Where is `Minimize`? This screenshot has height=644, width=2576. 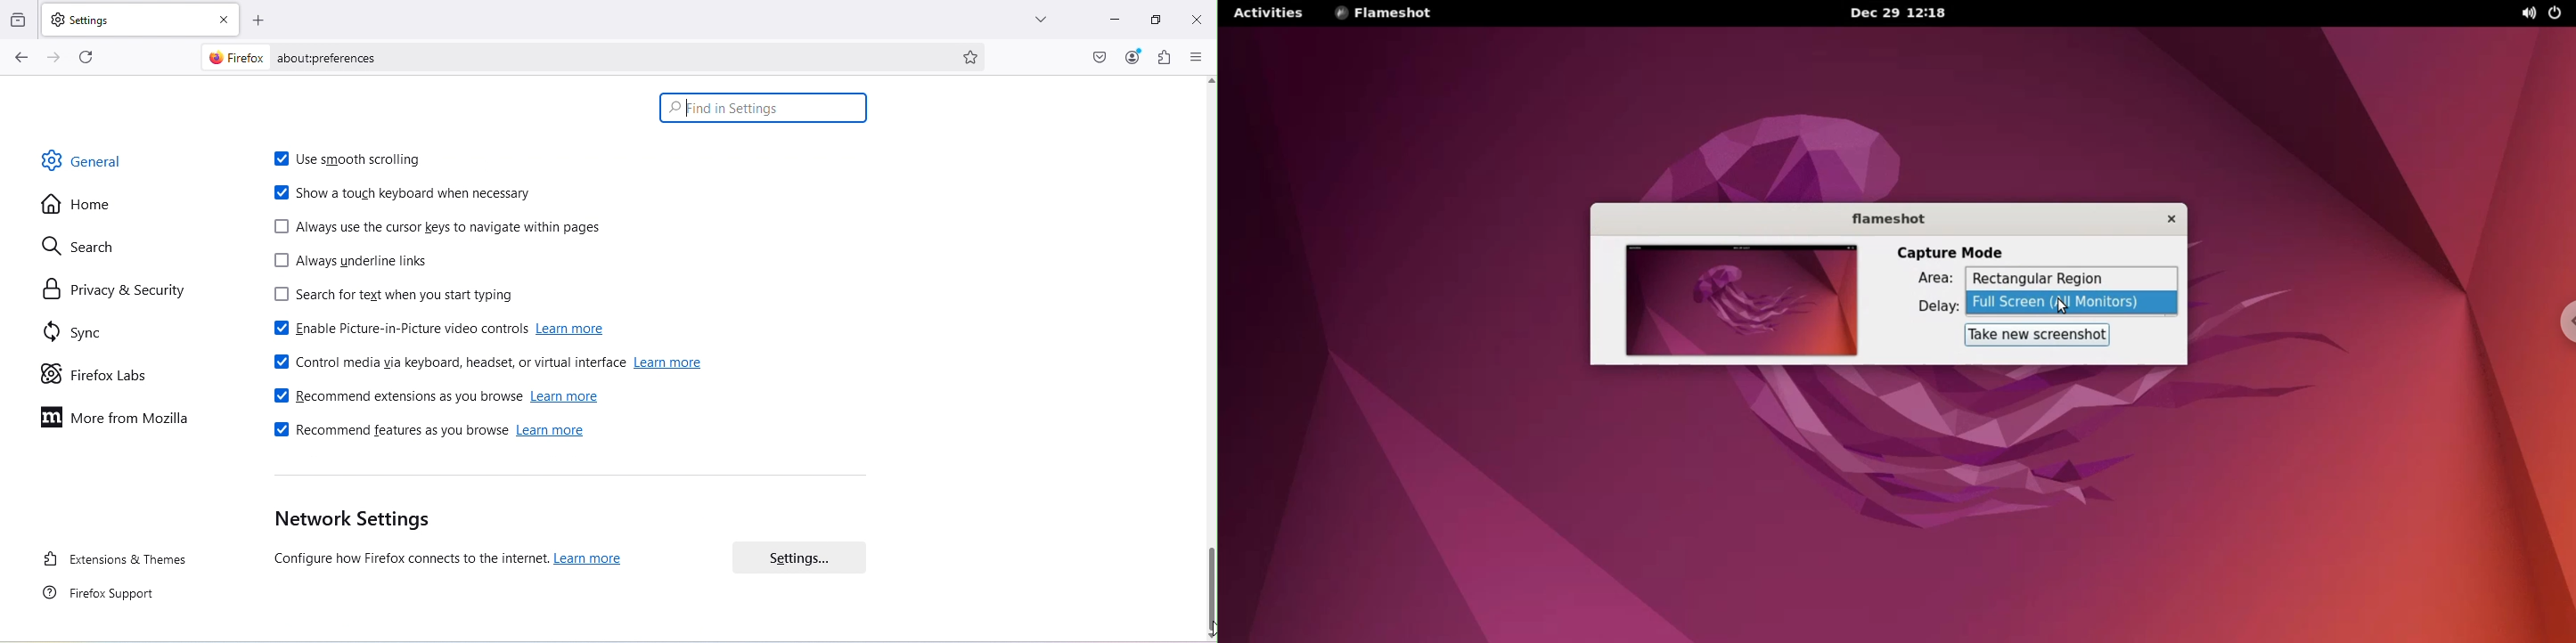
Minimize is located at coordinates (1114, 21).